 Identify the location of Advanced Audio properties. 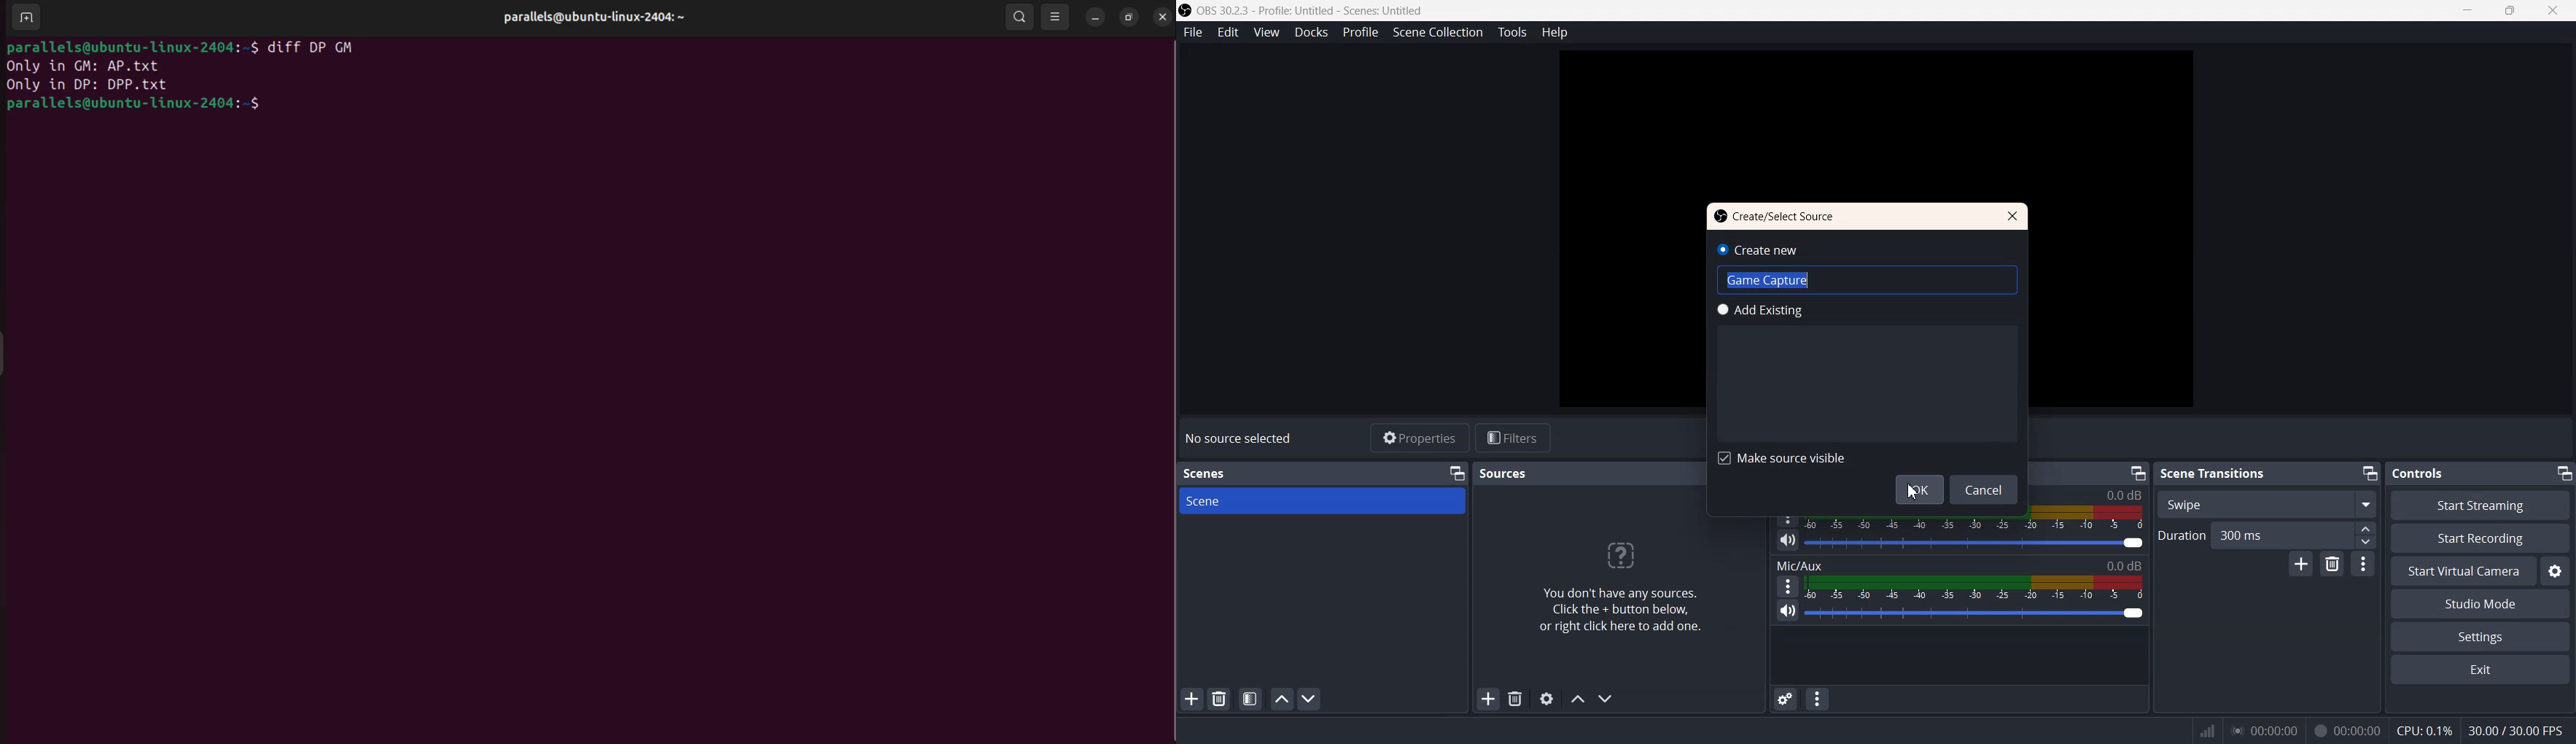
(1784, 699).